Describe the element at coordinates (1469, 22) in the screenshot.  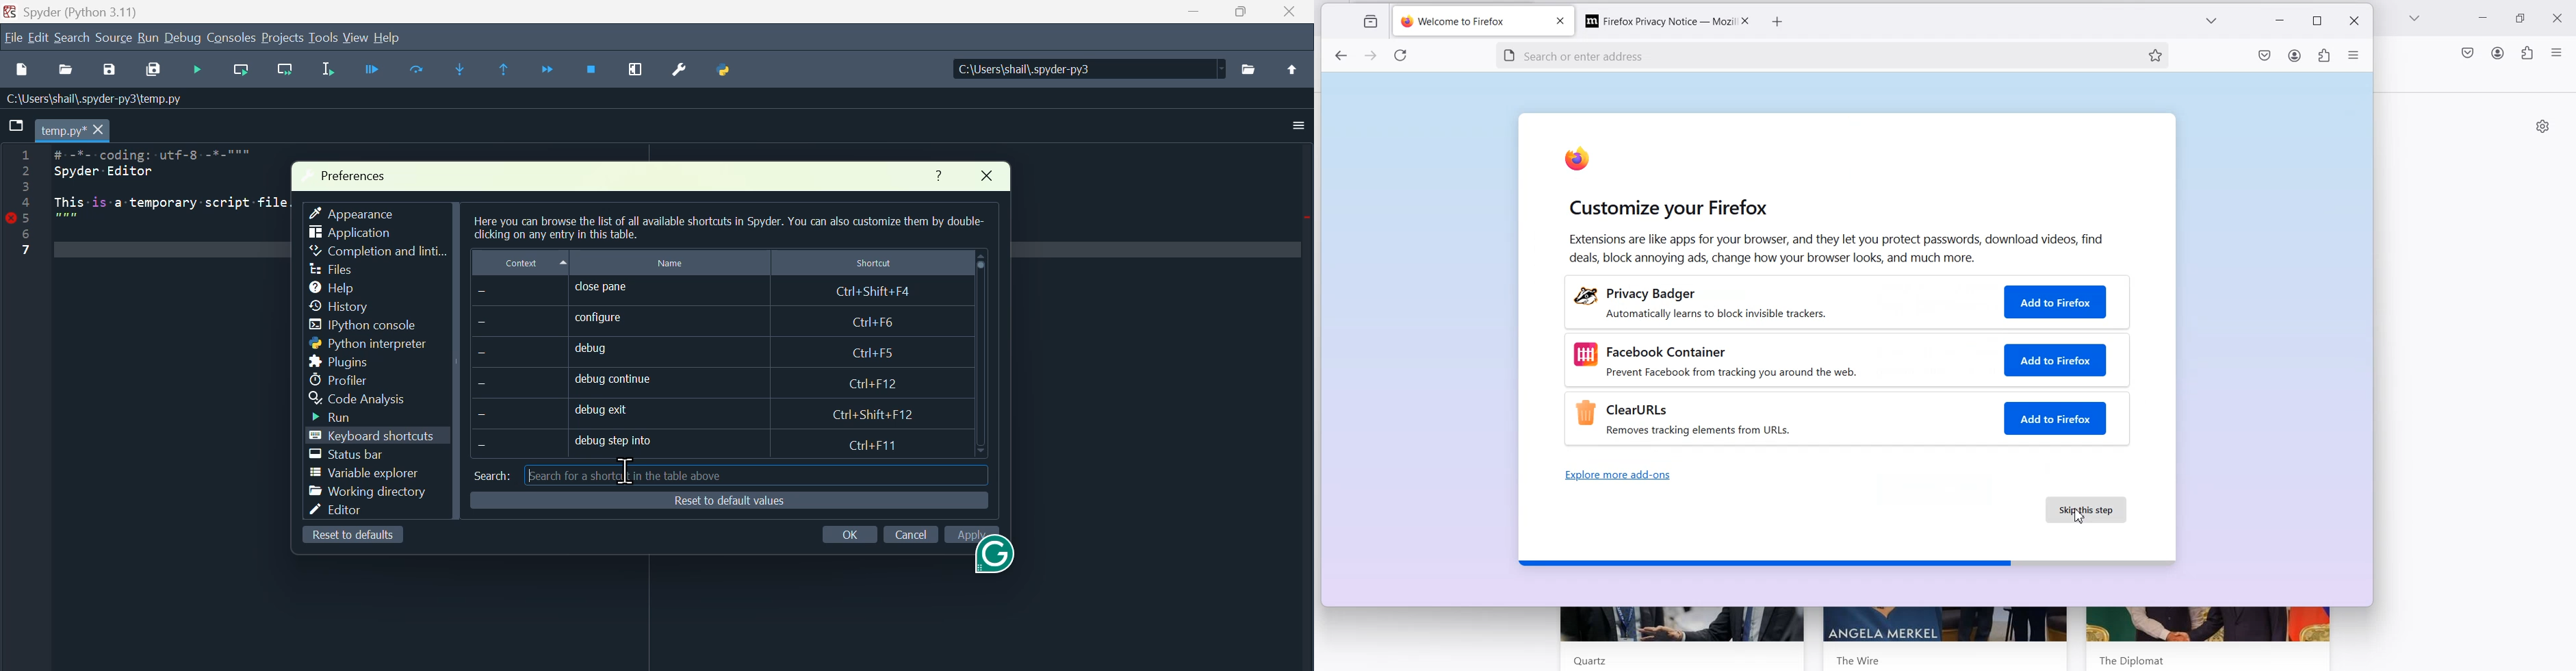
I see `welcome to firefox` at that location.